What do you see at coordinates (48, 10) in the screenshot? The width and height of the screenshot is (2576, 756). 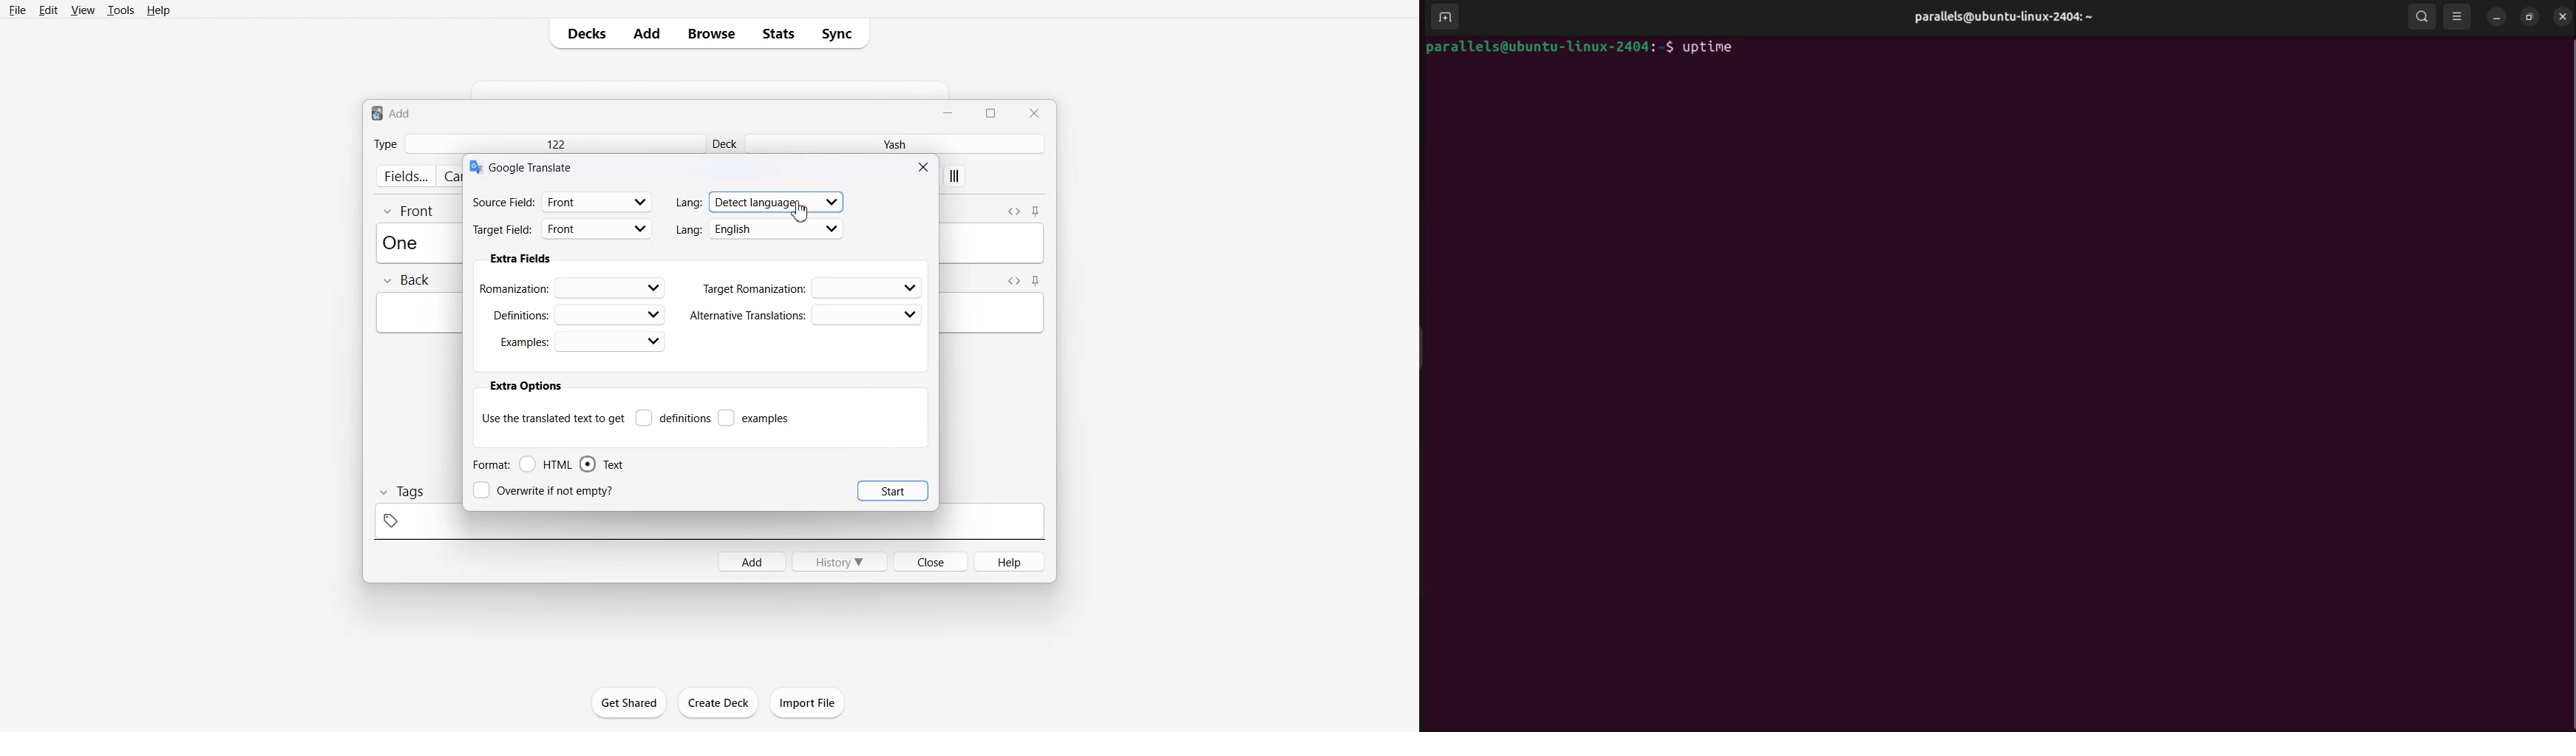 I see `Edit` at bounding box center [48, 10].